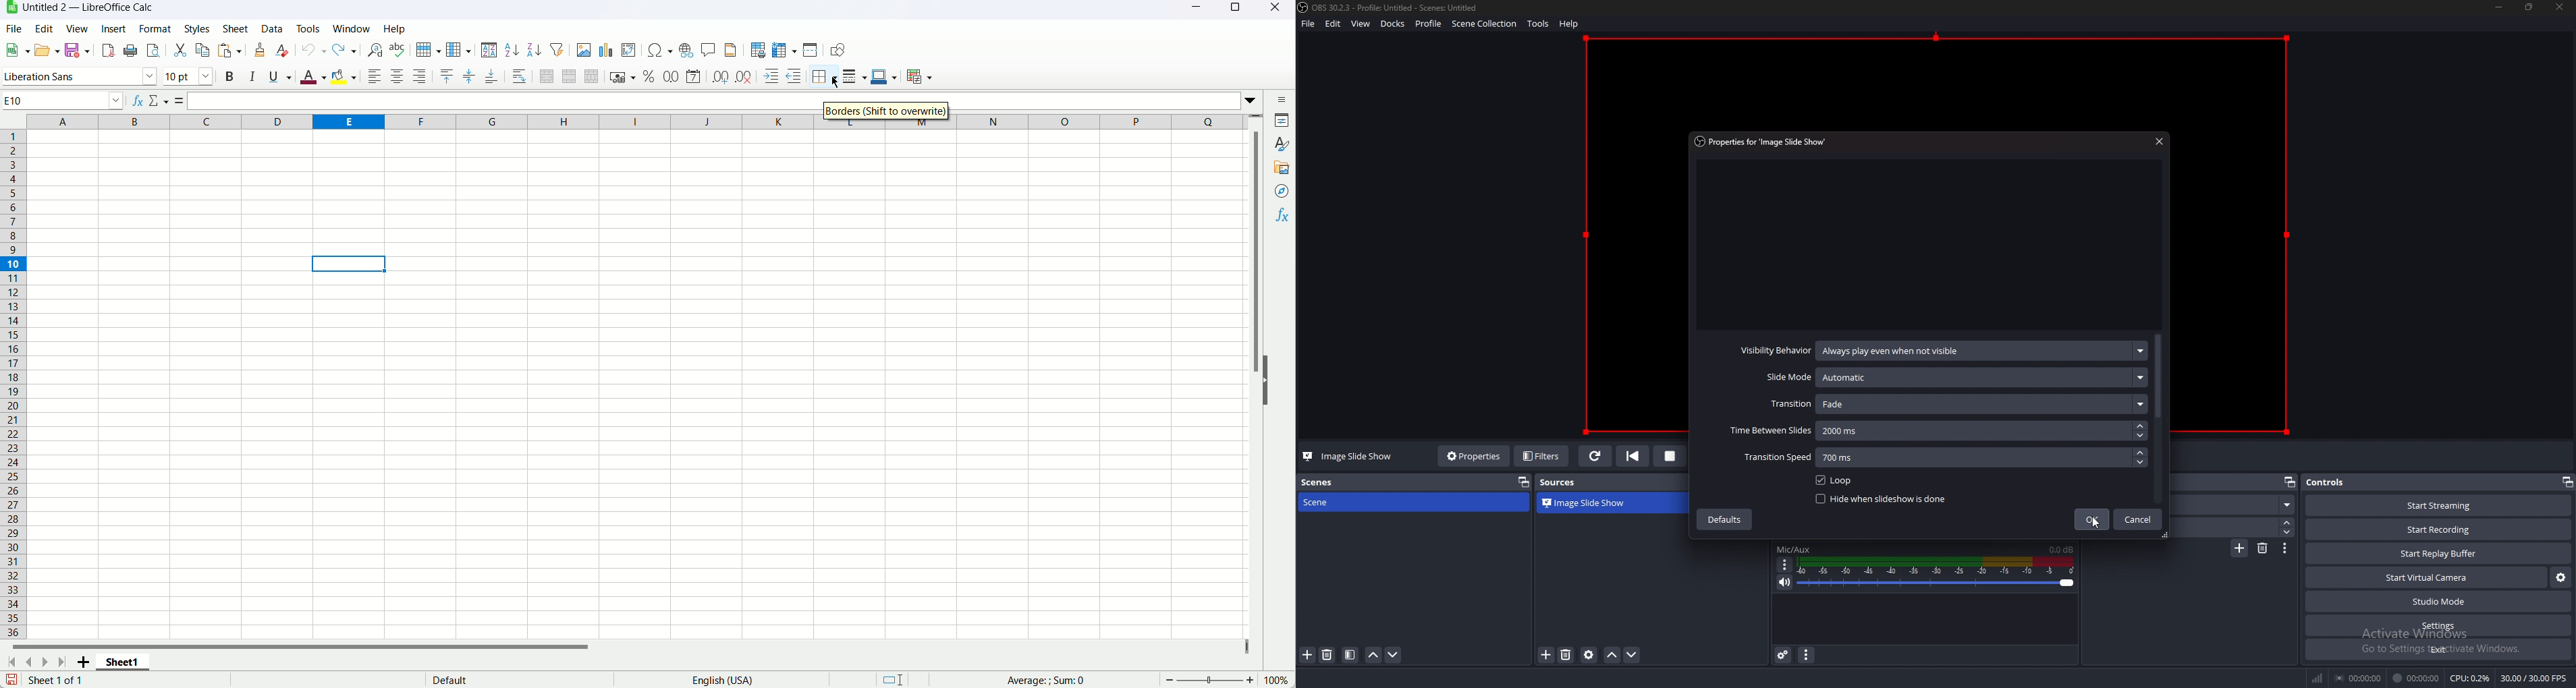 The image size is (2576, 700). What do you see at coordinates (2288, 533) in the screenshot?
I see `decrease duration` at bounding box center [2288, 533].